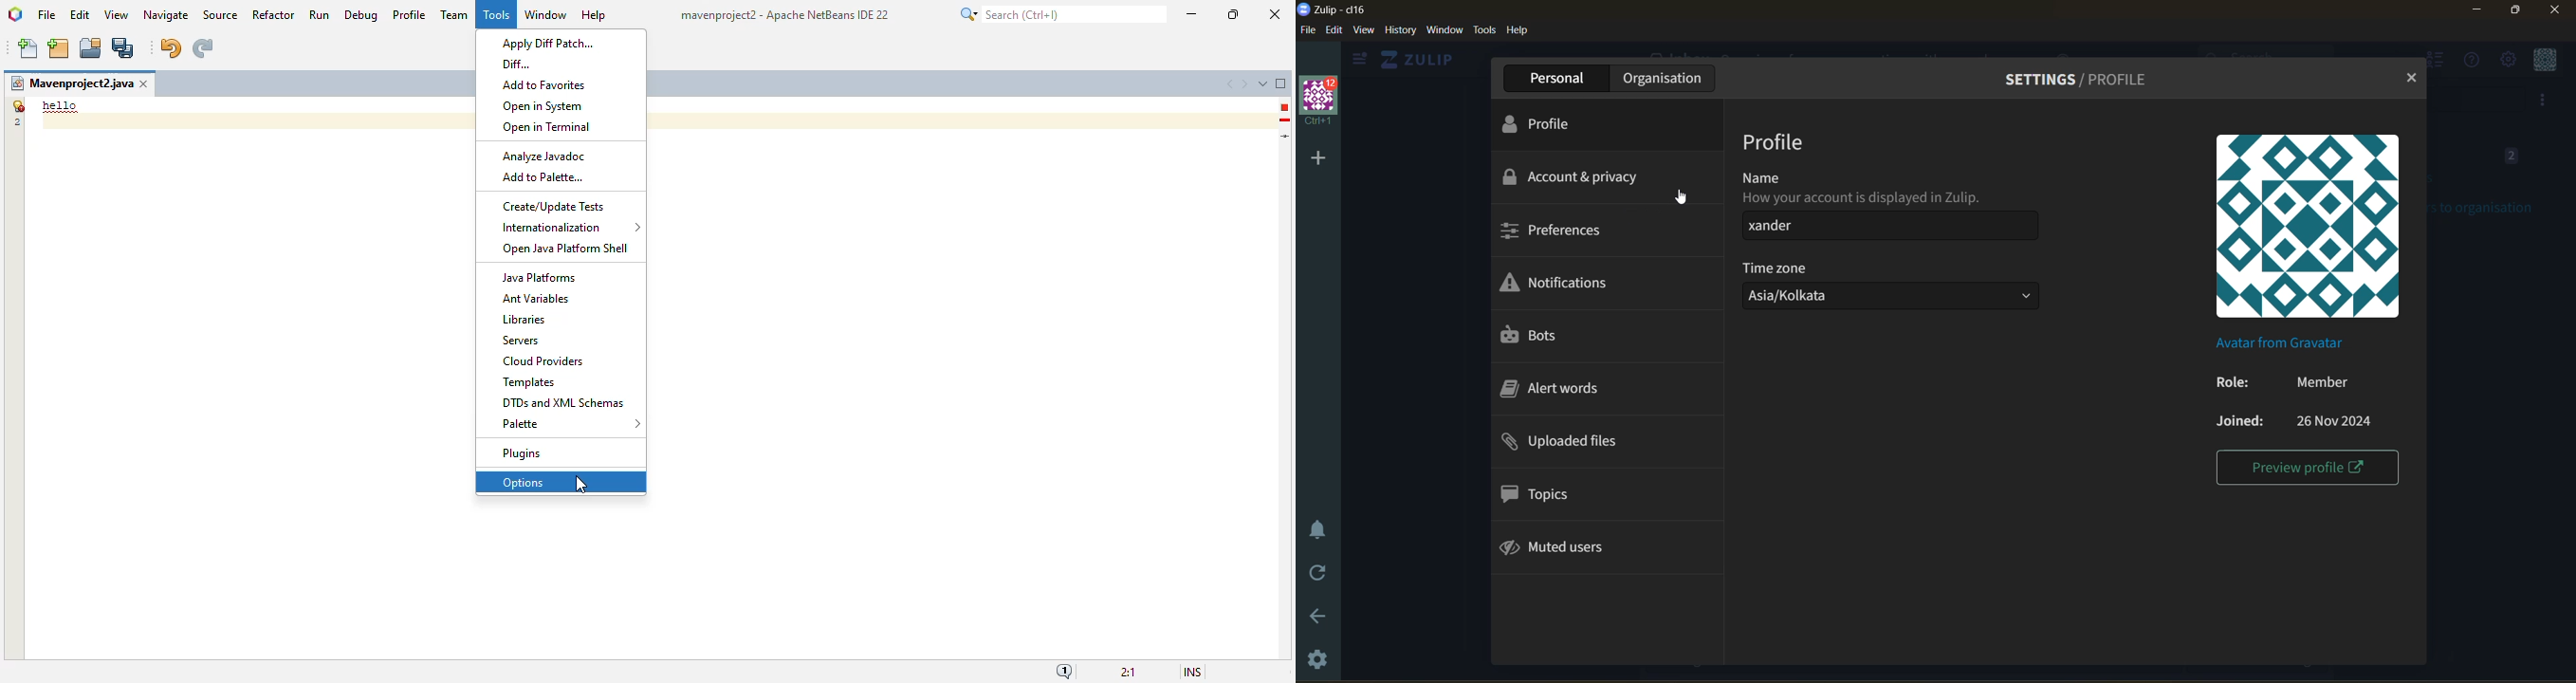 The width and height of the screenshot is (2576, 700). I want to click on history, so click(1400, 32).